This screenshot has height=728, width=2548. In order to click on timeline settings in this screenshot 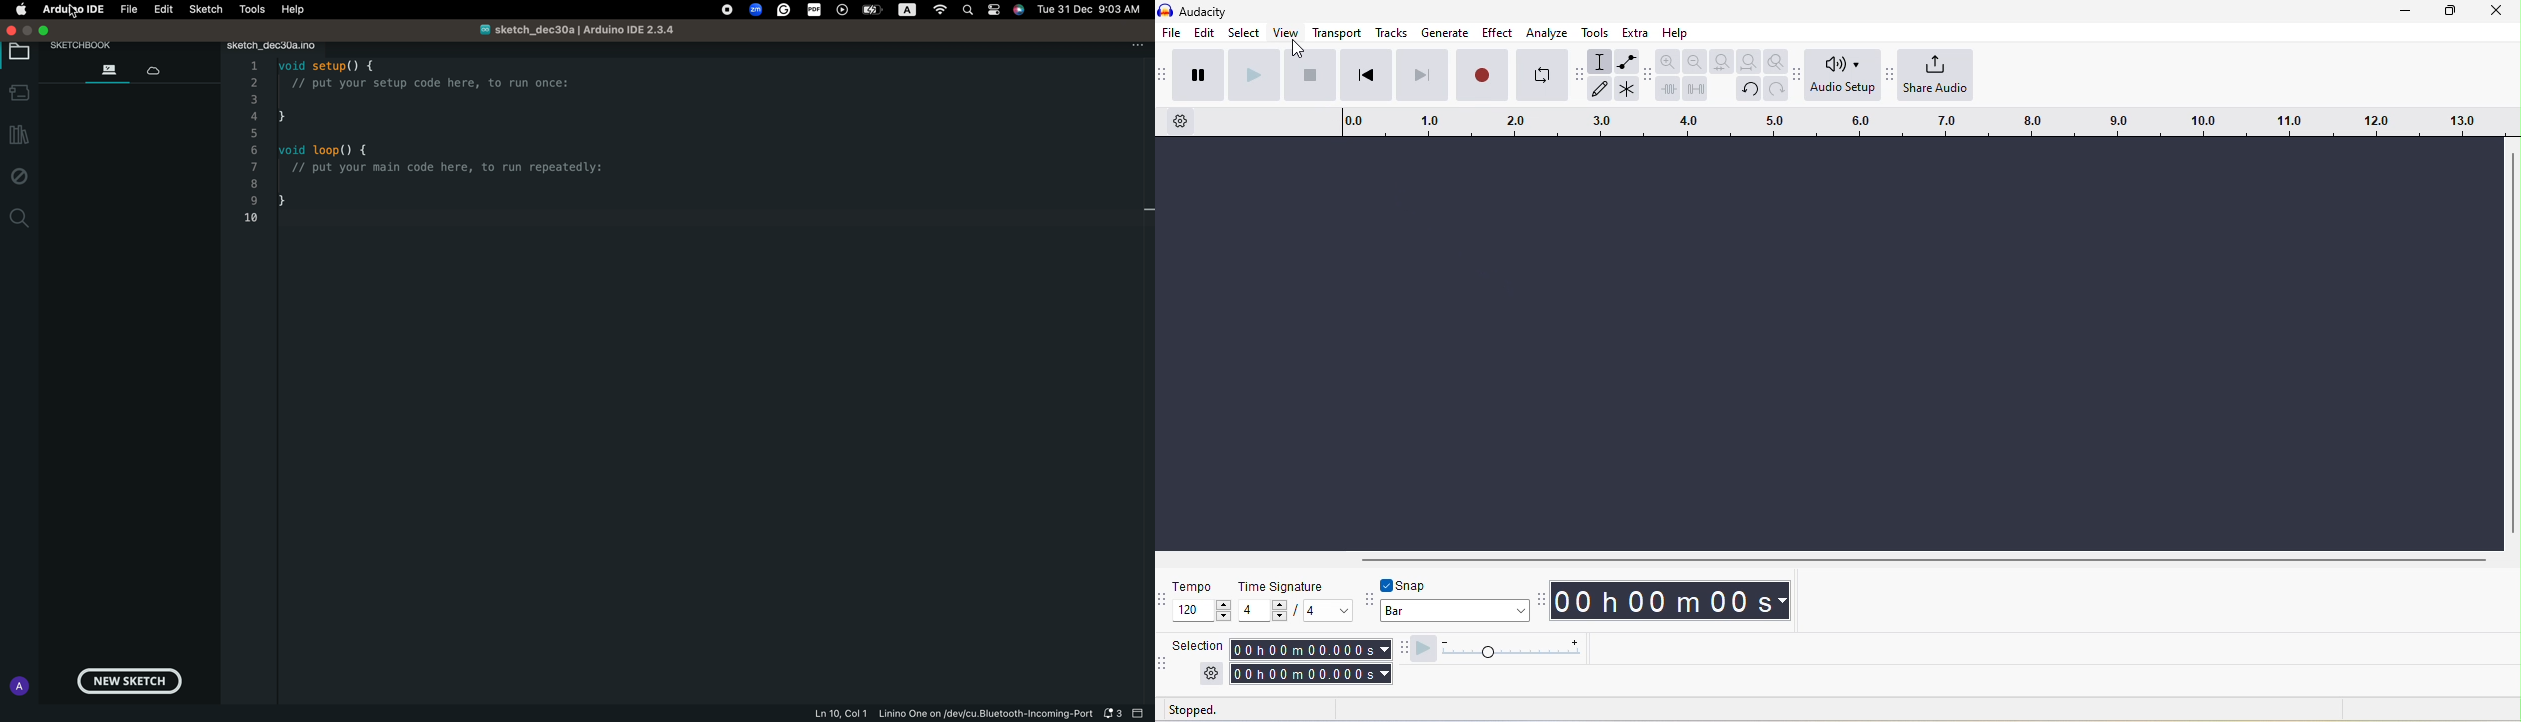, I will do `click(1181, 121)`.